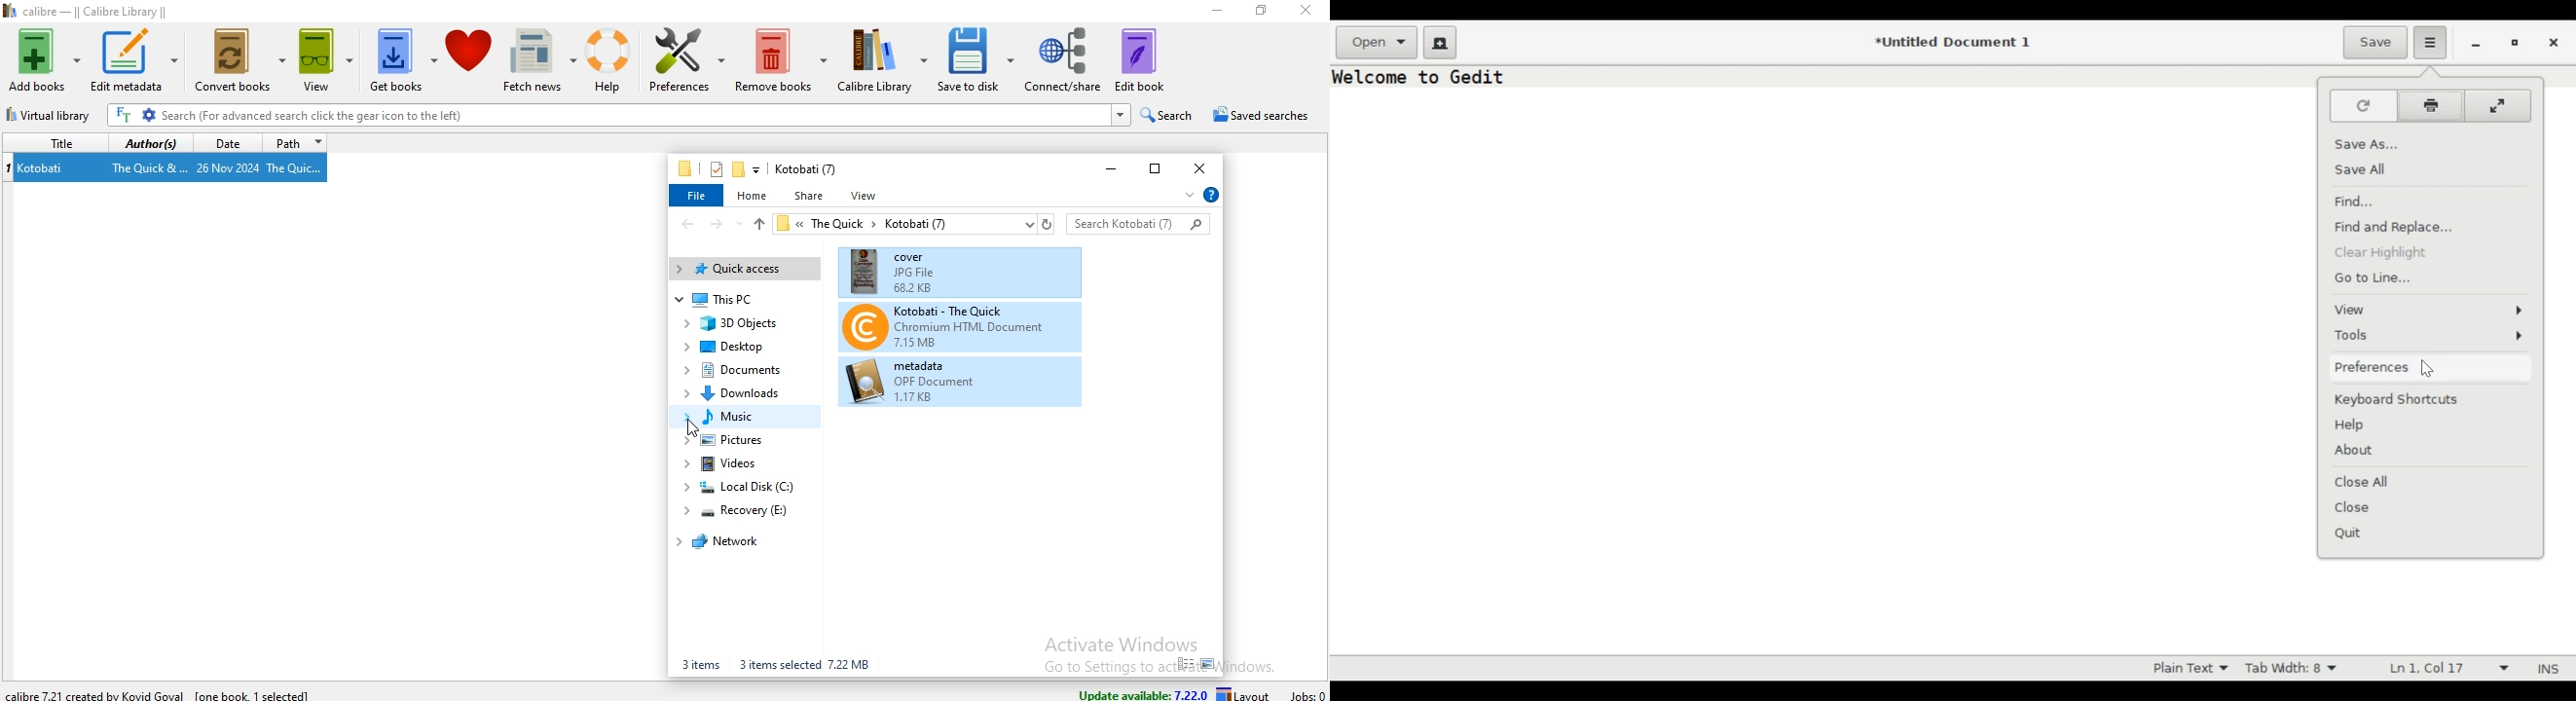 This screenshot has width=2576, height=728. I want to click on restore, so click(1258, 10).